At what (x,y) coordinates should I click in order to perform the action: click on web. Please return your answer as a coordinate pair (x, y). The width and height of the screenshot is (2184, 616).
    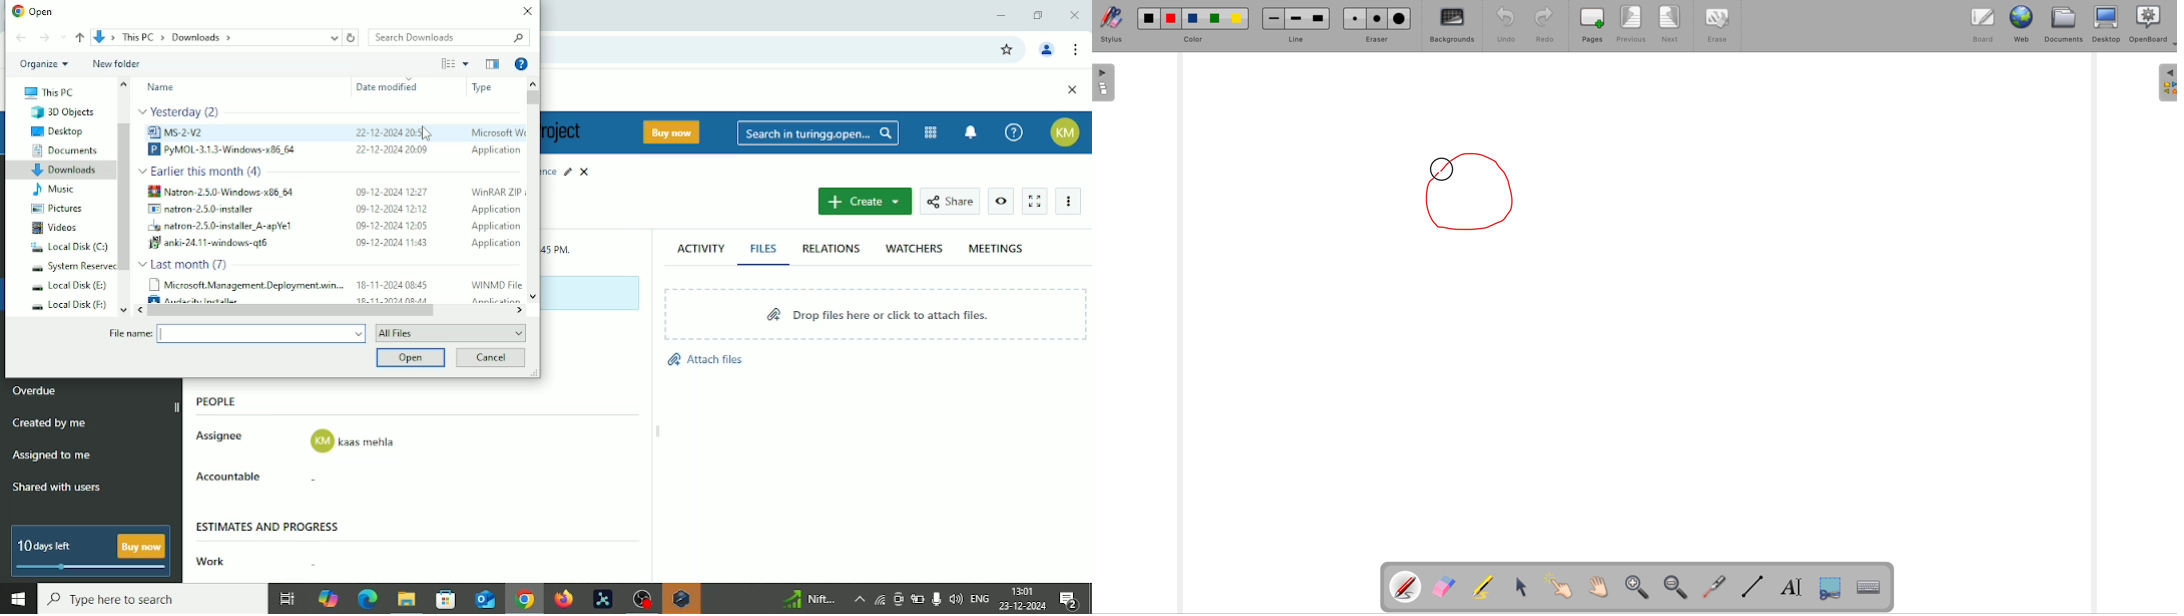
    Looking at the image, I should click on (2021, 25).